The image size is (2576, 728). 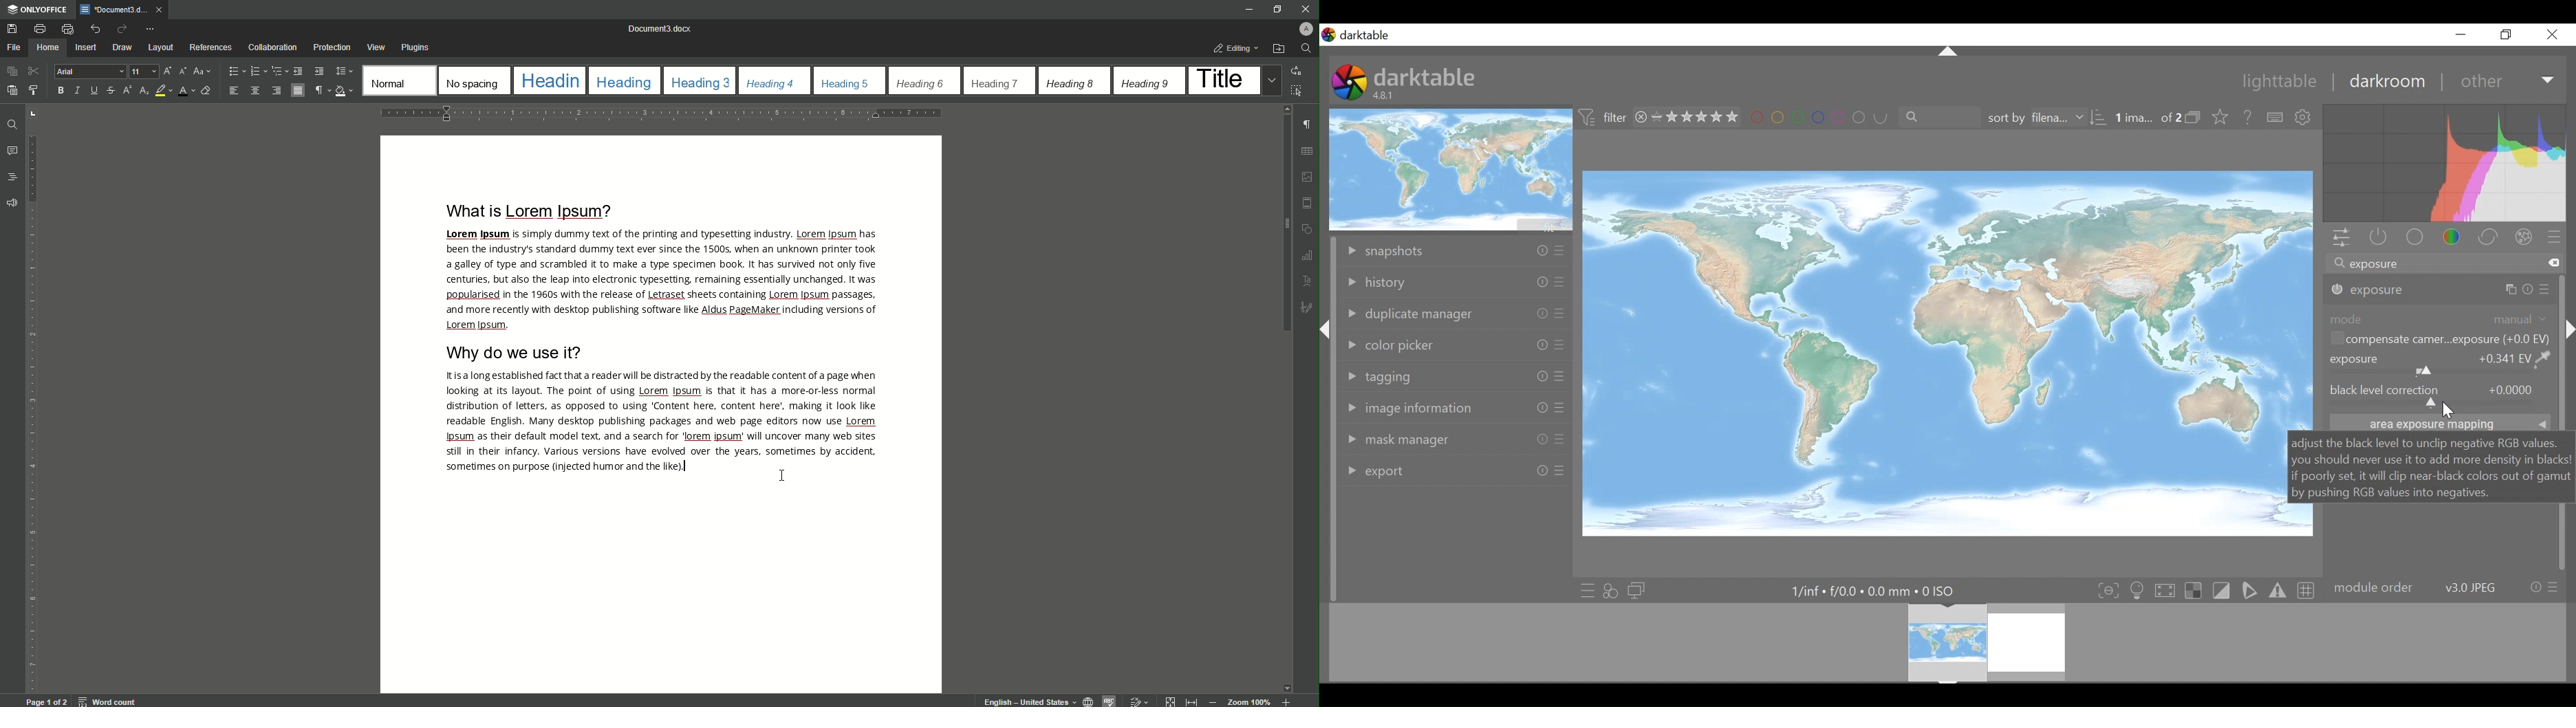 I want to click on Clear Style, so click(x=205, y=90).